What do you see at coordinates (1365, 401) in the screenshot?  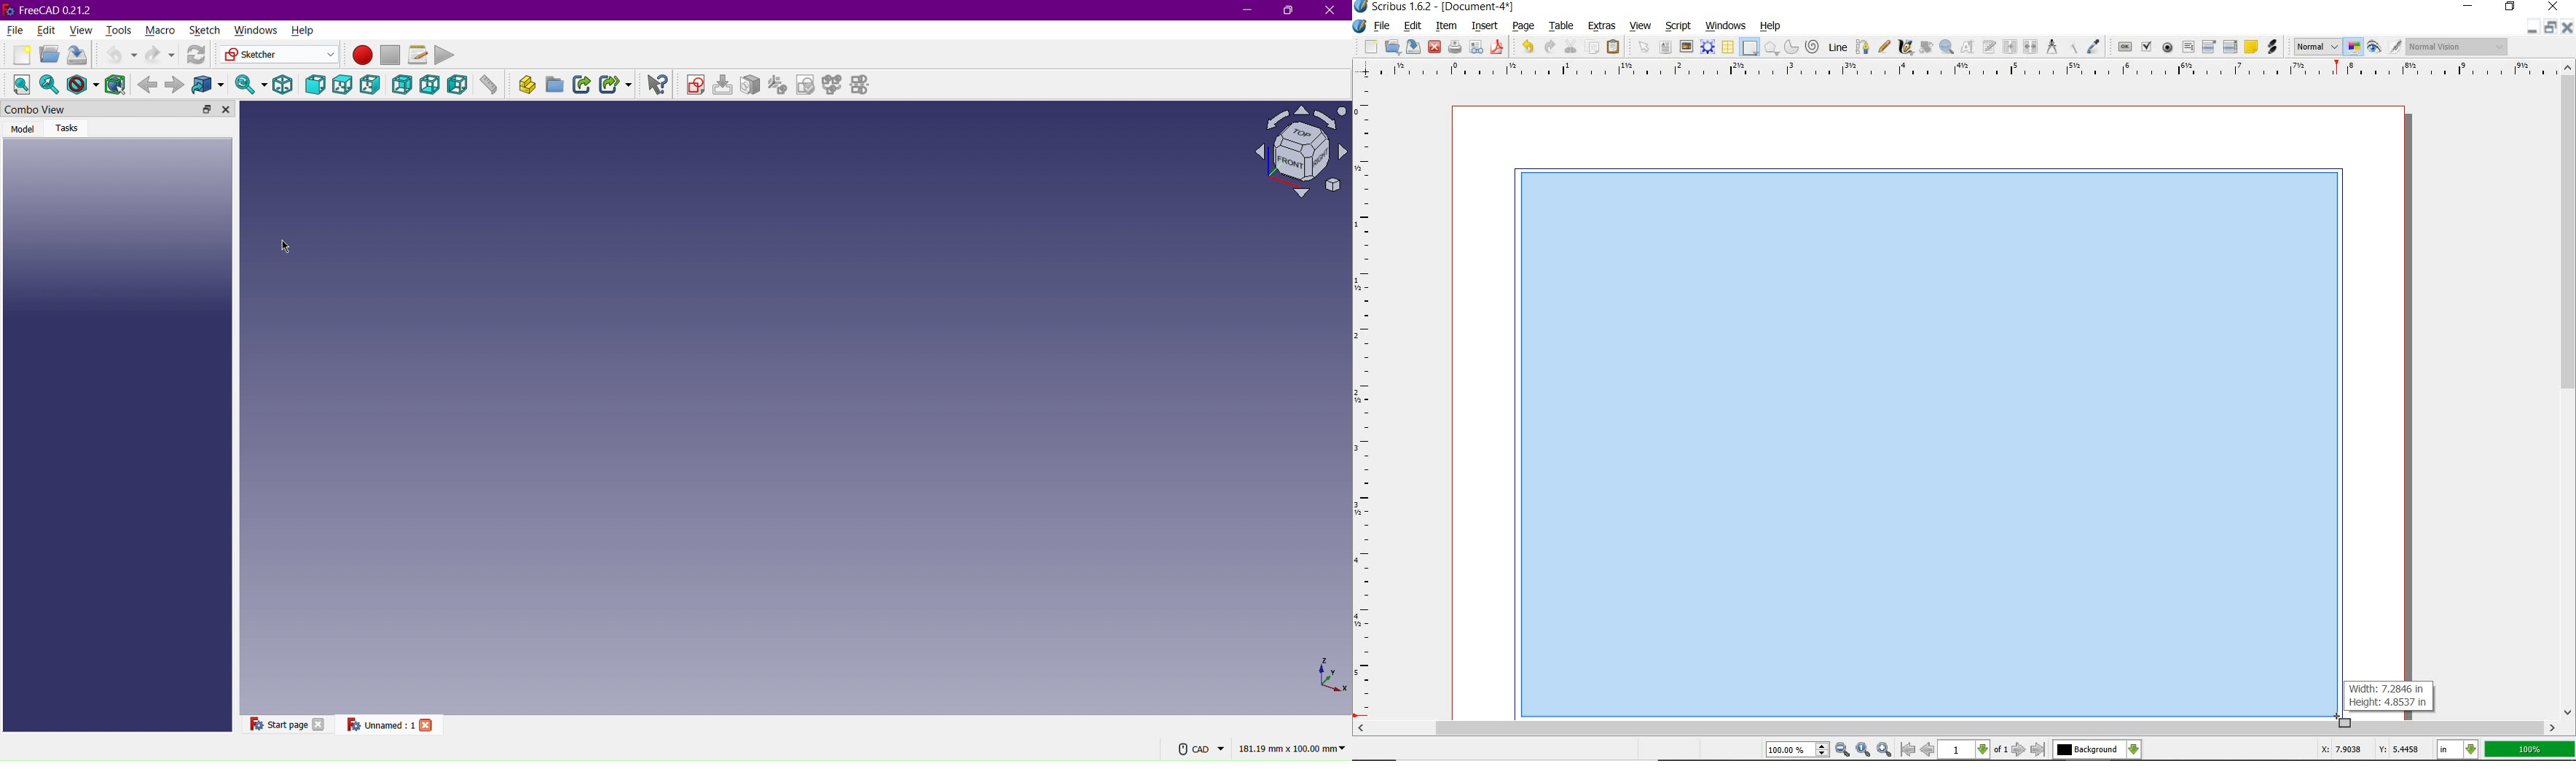 I see `ruler` at bounding box center [1365, 401].